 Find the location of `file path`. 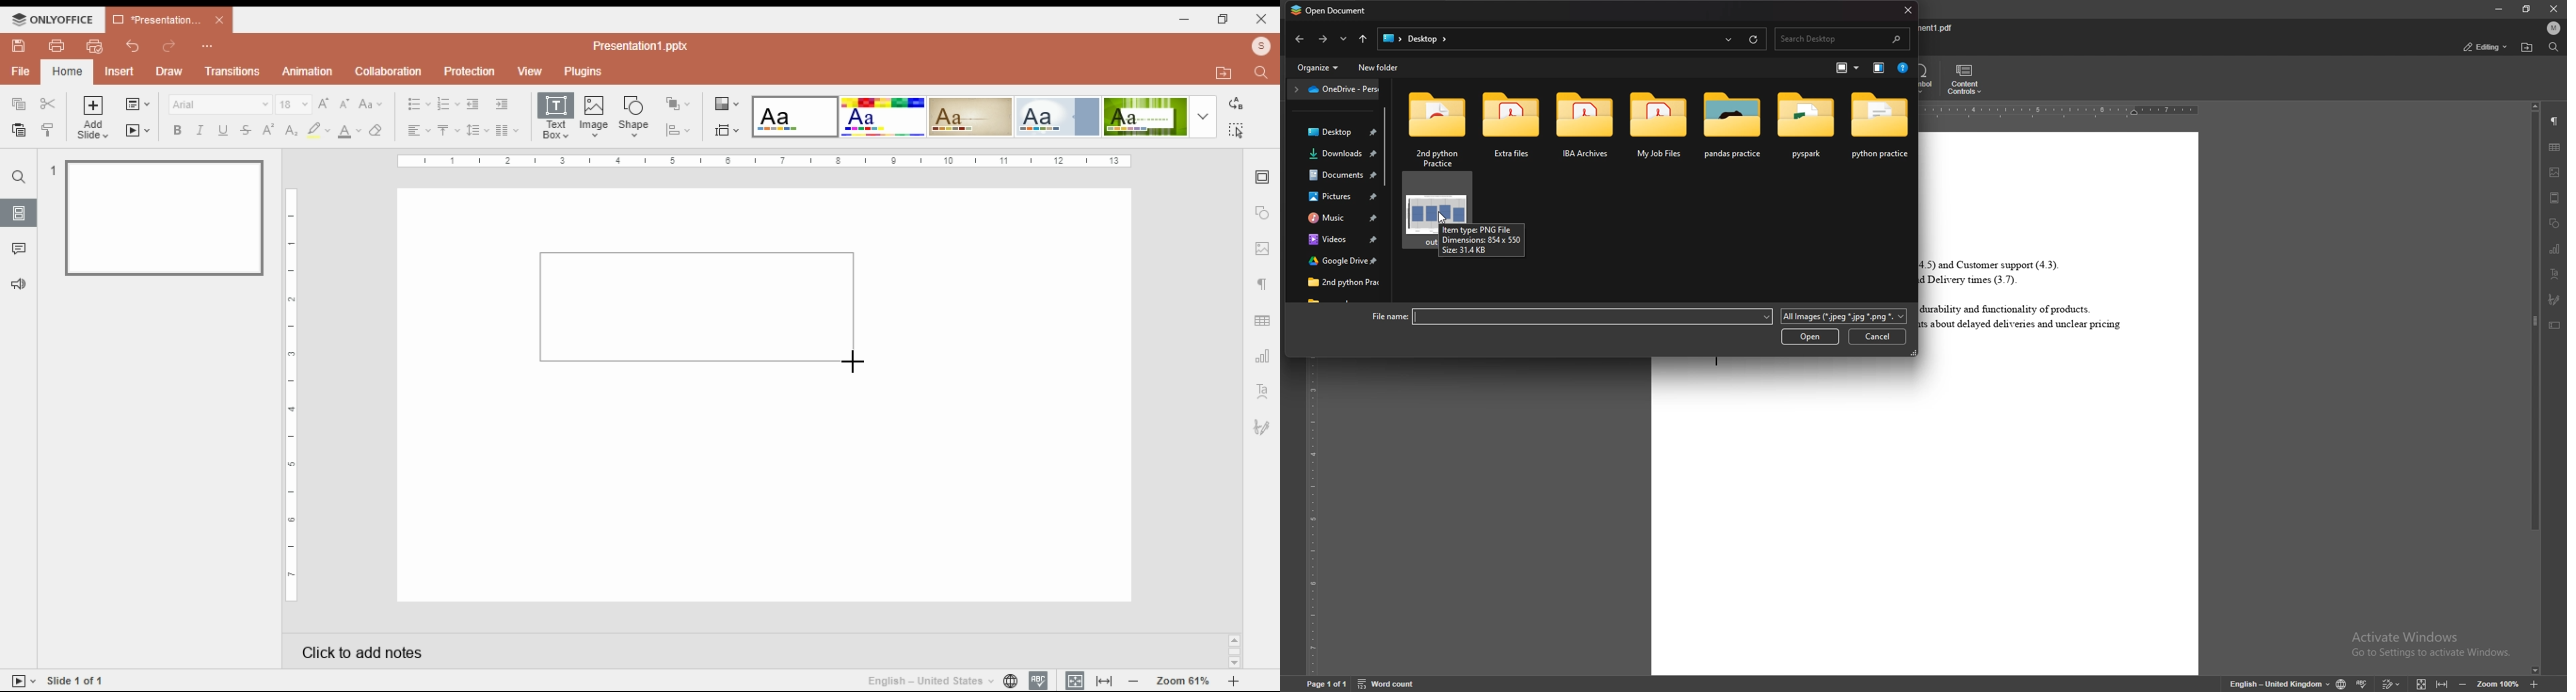

file path is located at coordinates (1570, 38).